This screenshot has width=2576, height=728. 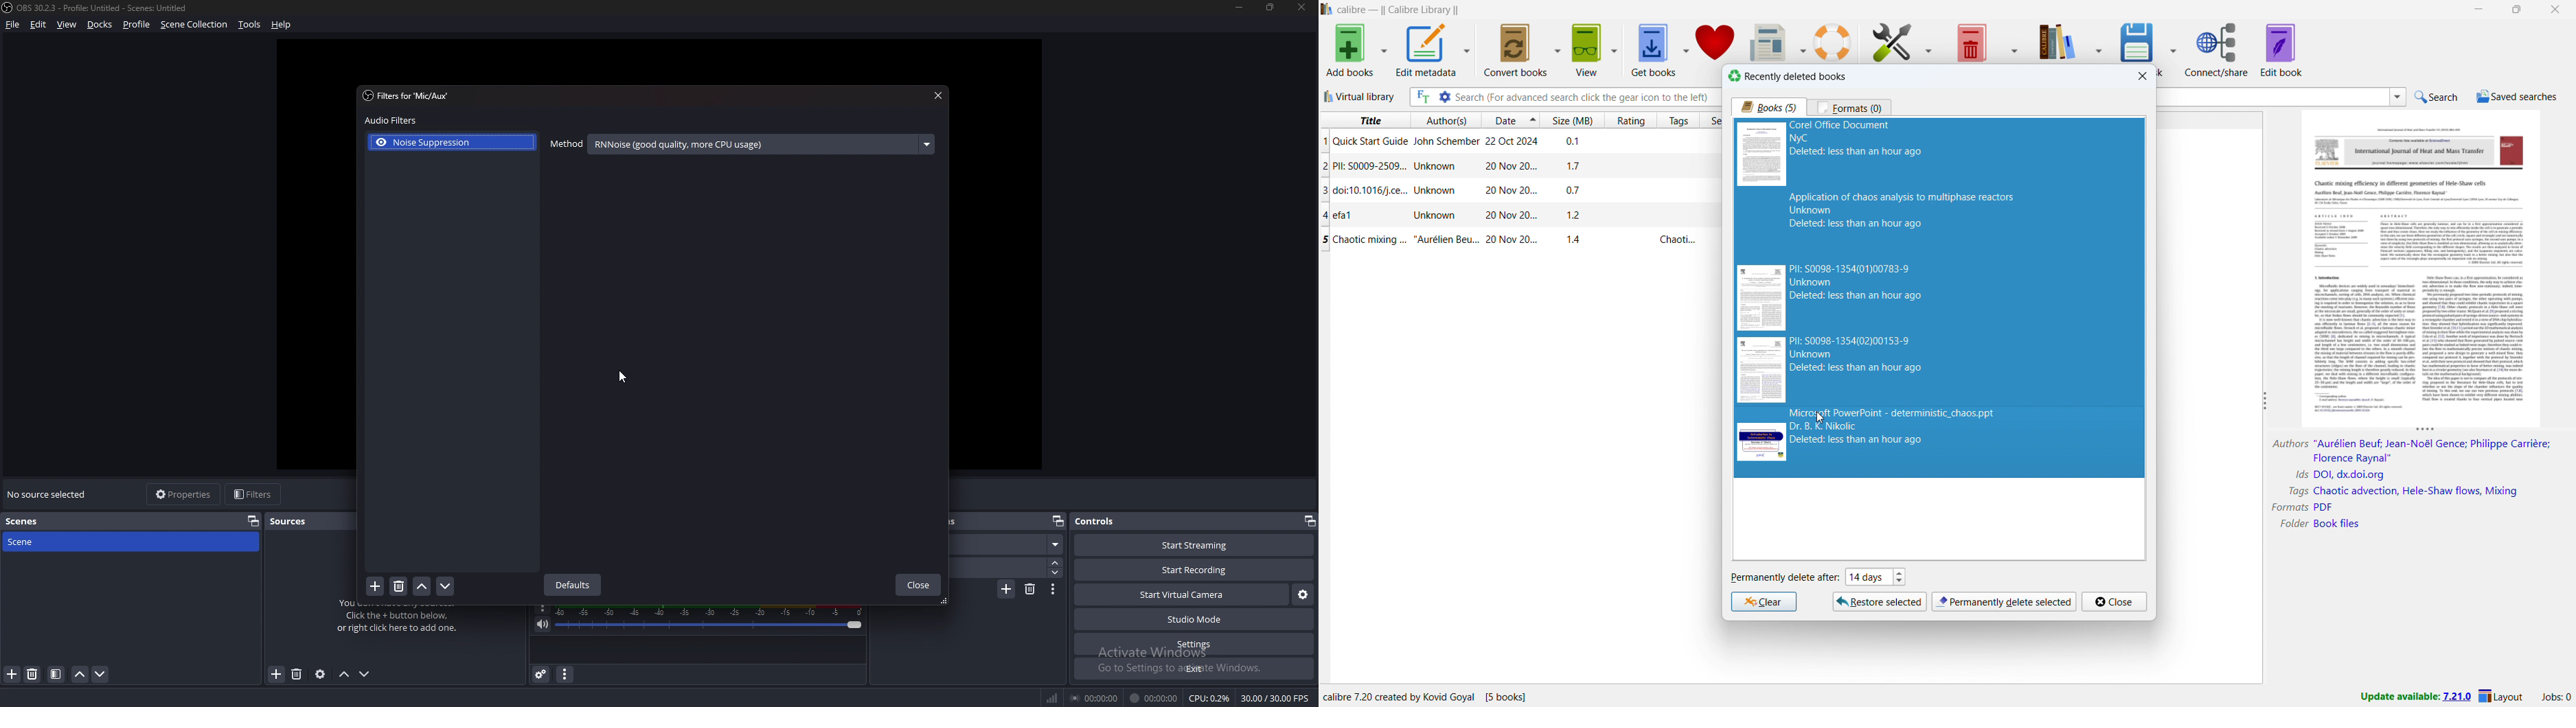 What do you see at coordinates (543, 609) in the screenshot?
I see `options` at bounding box center [543, 609].